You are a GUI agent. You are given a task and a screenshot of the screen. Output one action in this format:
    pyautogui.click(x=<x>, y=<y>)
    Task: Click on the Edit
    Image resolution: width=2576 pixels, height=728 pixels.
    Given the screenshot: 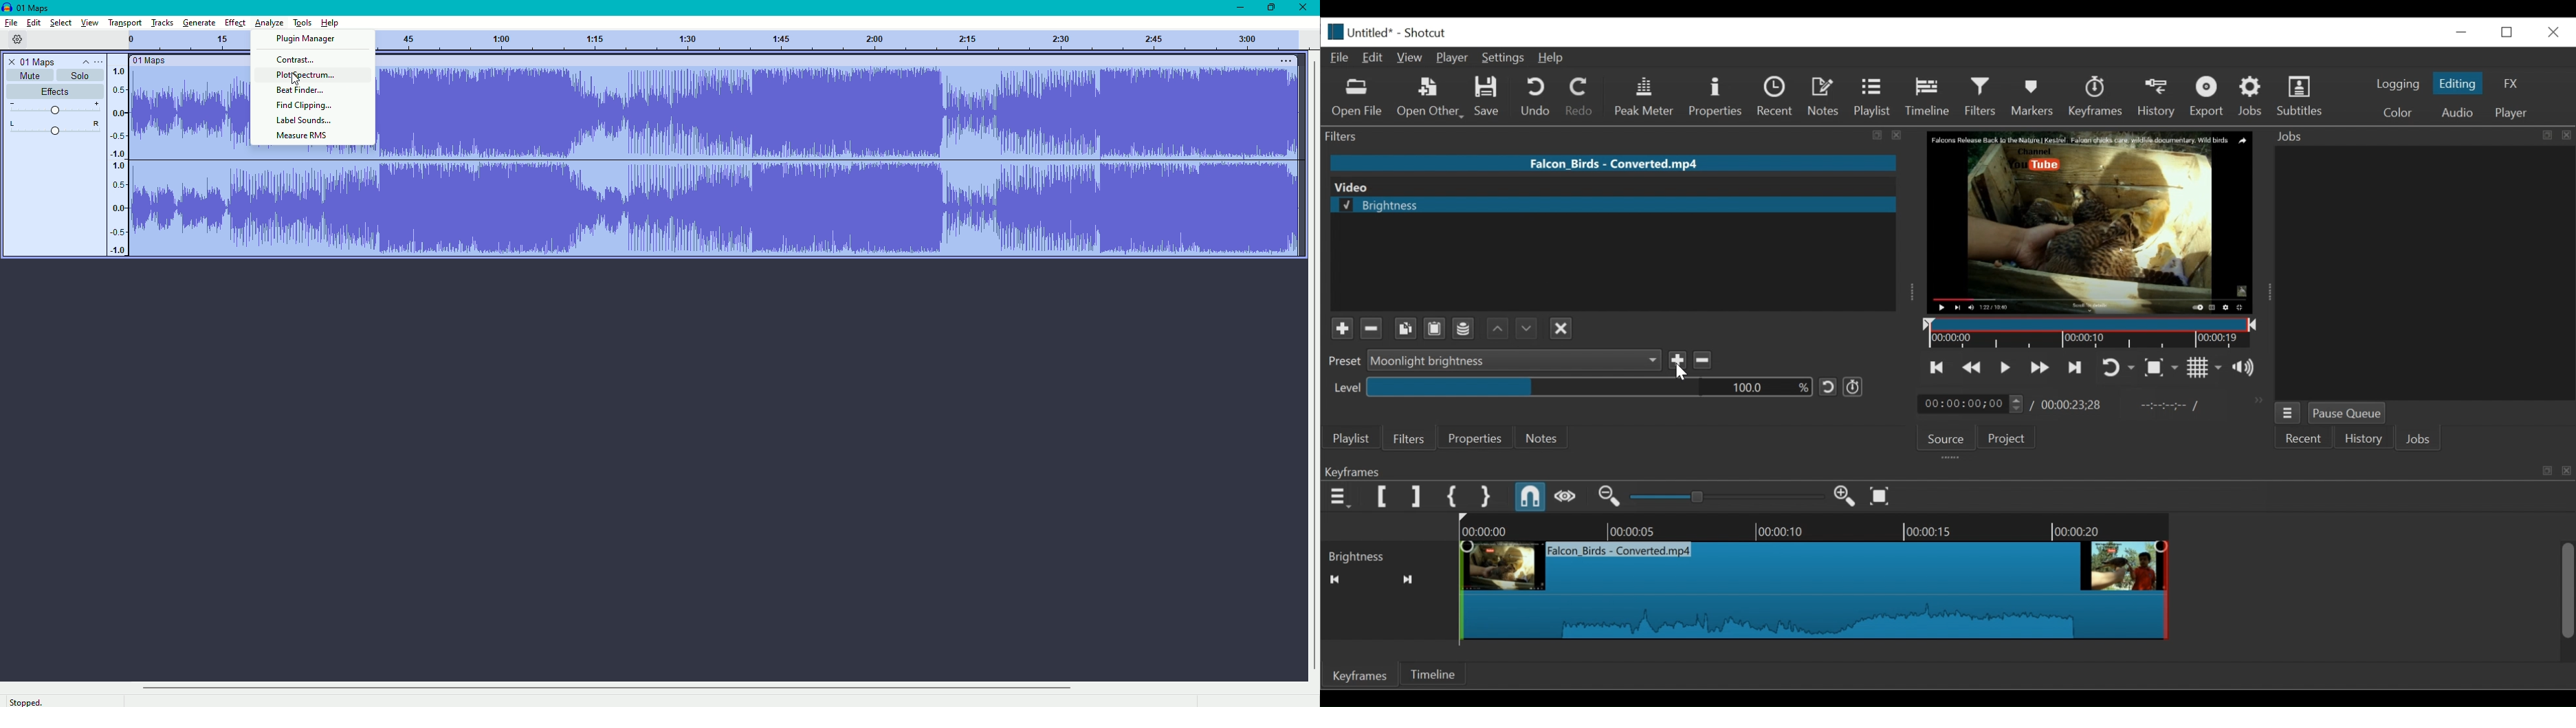 What is the action you would take?
    pyautogui.click(x=1373, y=58)
    